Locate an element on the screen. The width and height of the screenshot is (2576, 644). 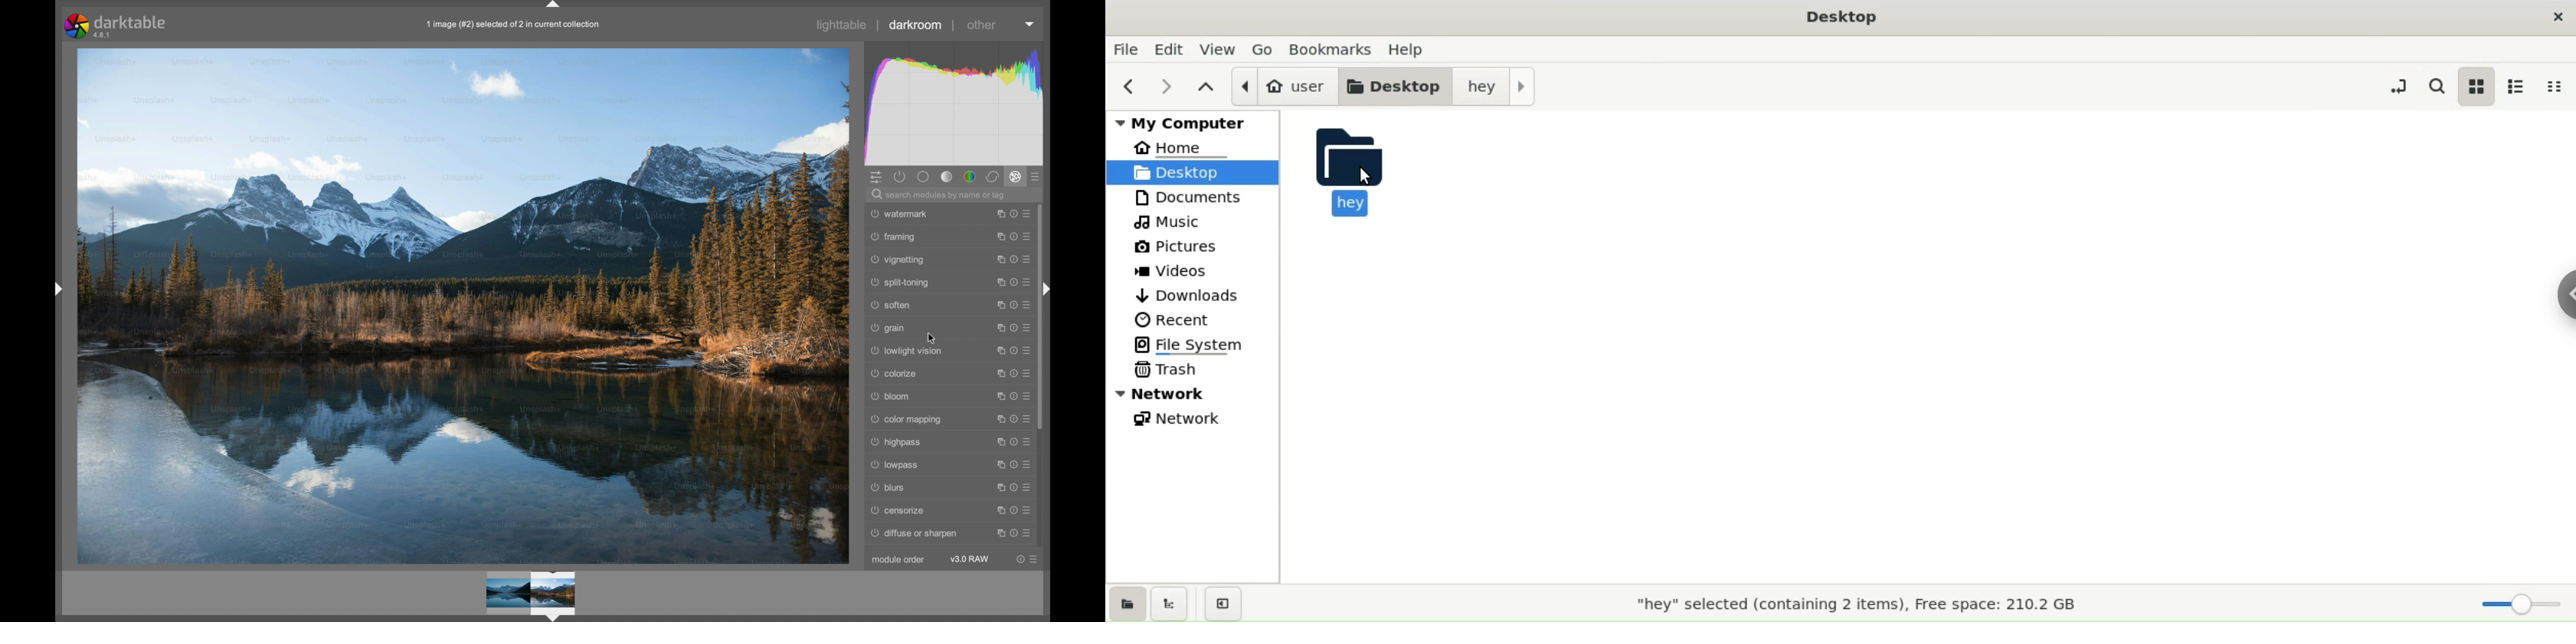
reset parameters is located at coordinates (1012, 419).